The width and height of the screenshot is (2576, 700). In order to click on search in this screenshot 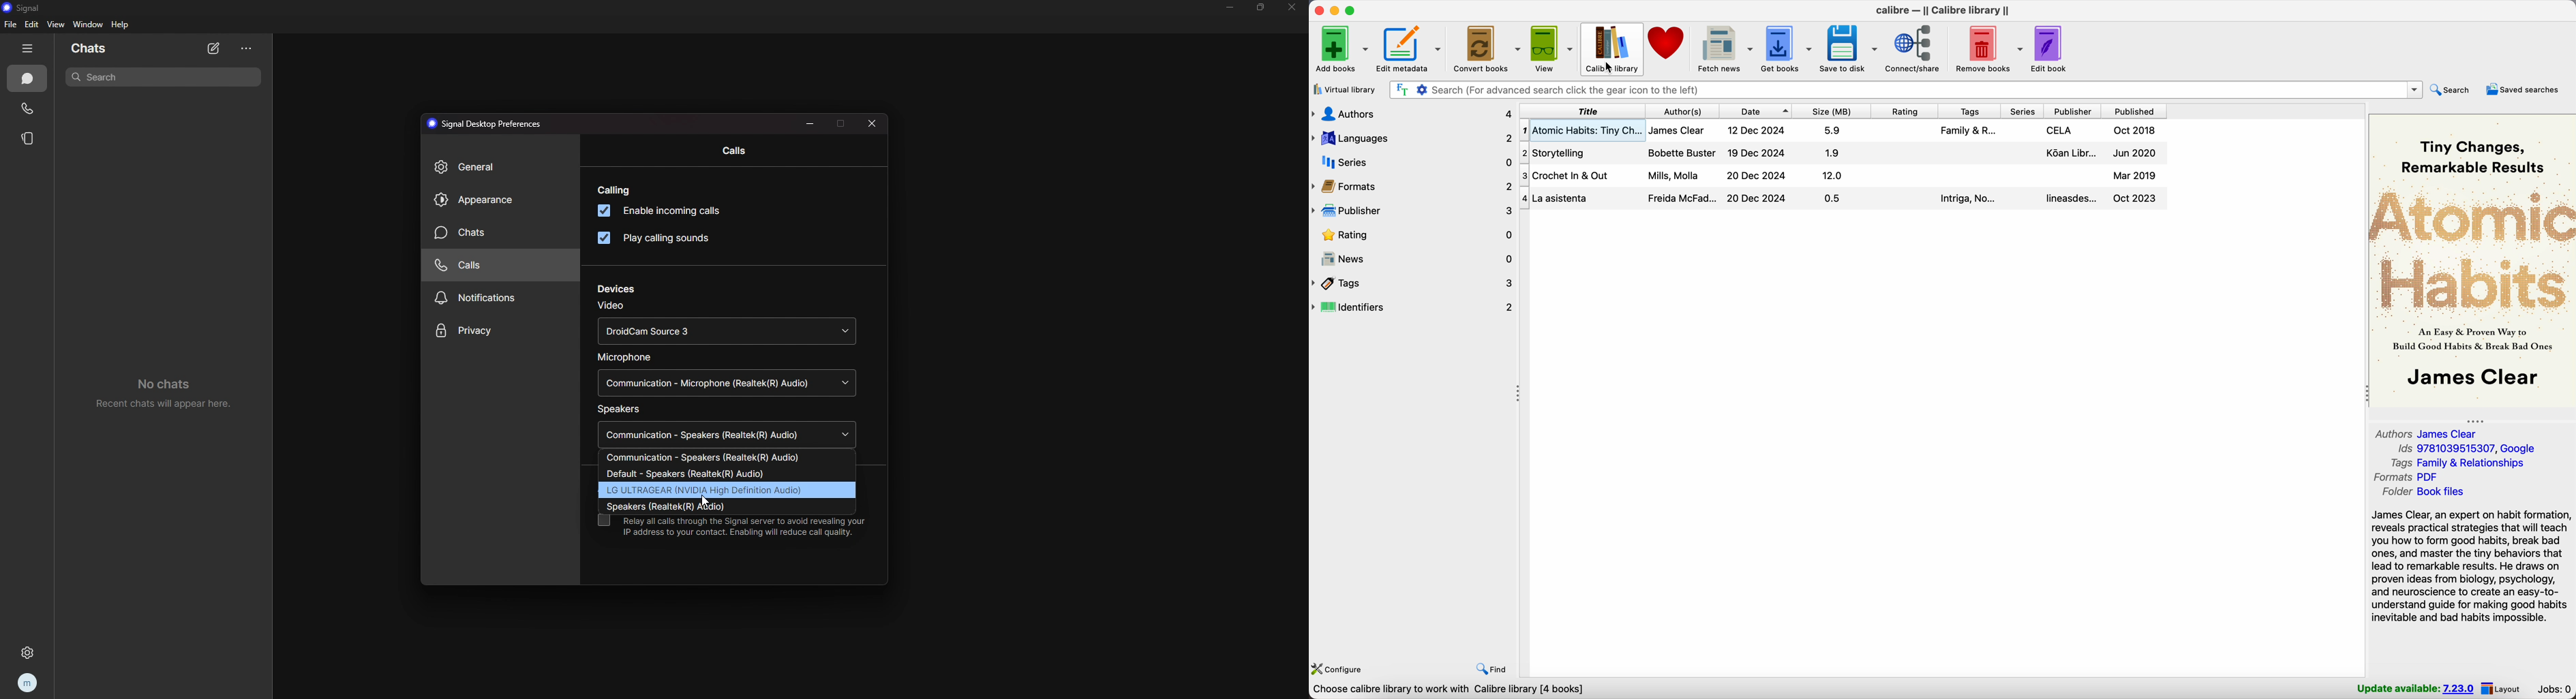, I will do `click(166, 76)`.